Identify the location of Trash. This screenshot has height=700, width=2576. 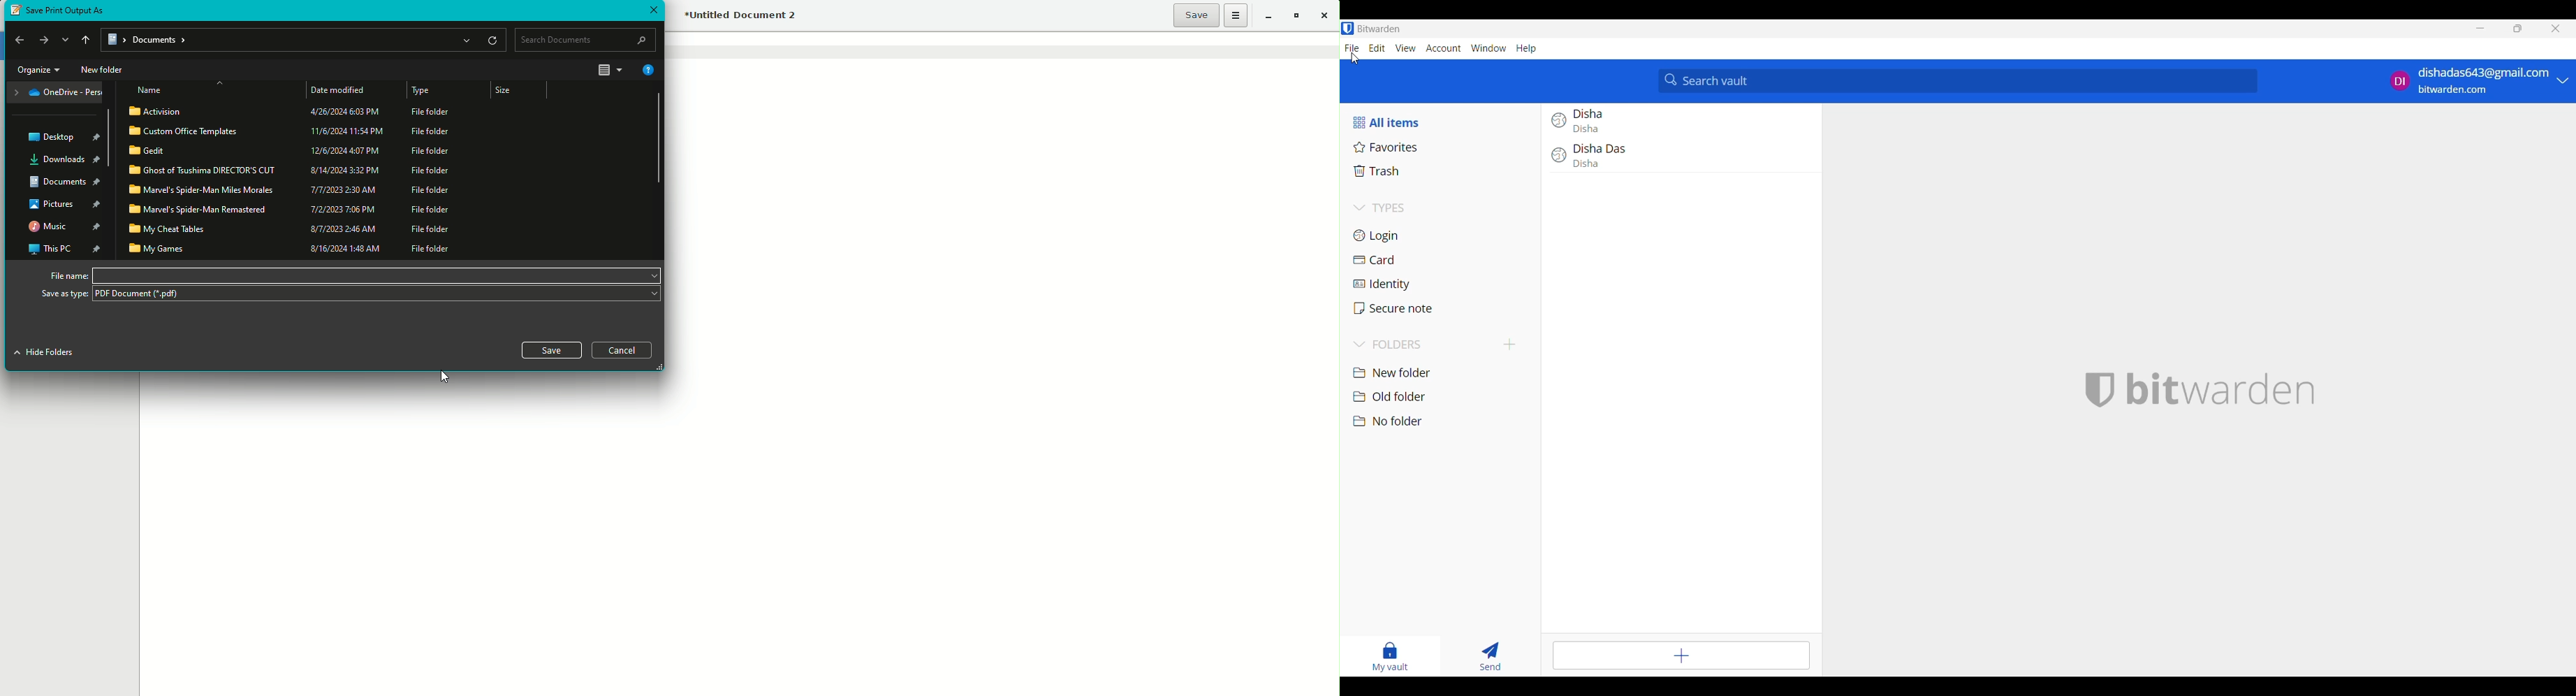
(1443, 171).